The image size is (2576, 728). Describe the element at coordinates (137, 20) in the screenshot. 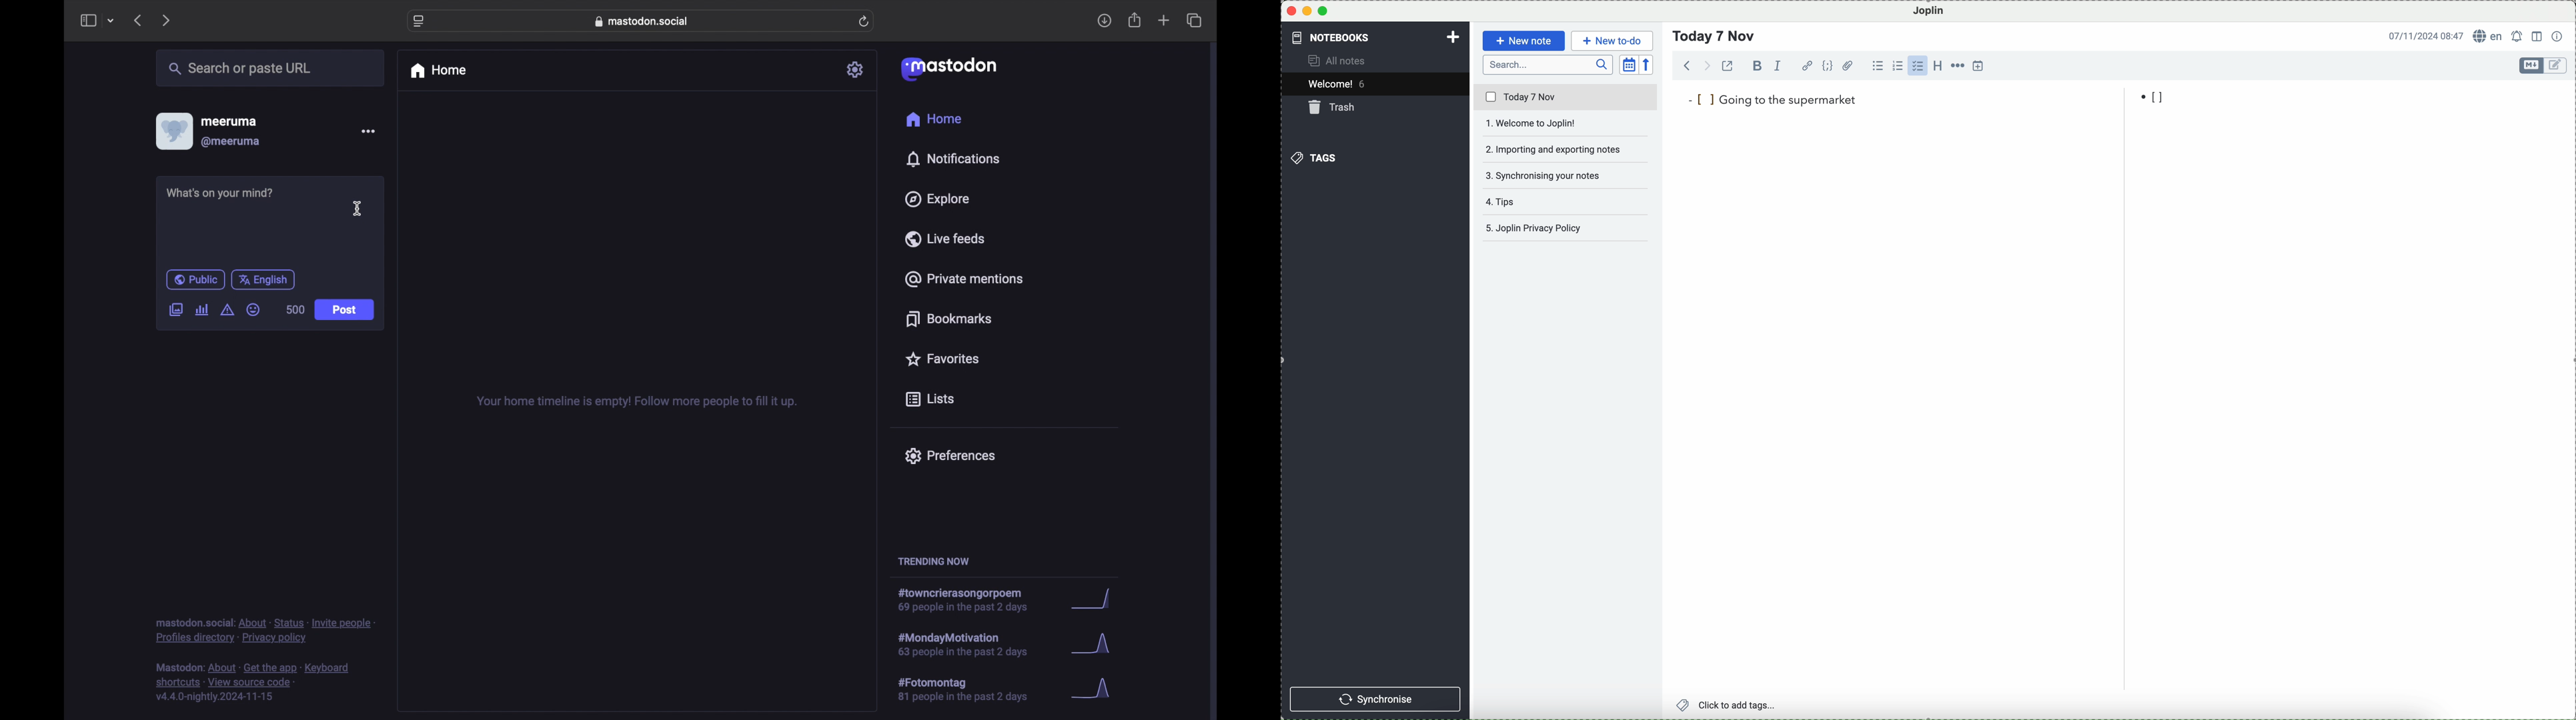

I see `previous` at that location.